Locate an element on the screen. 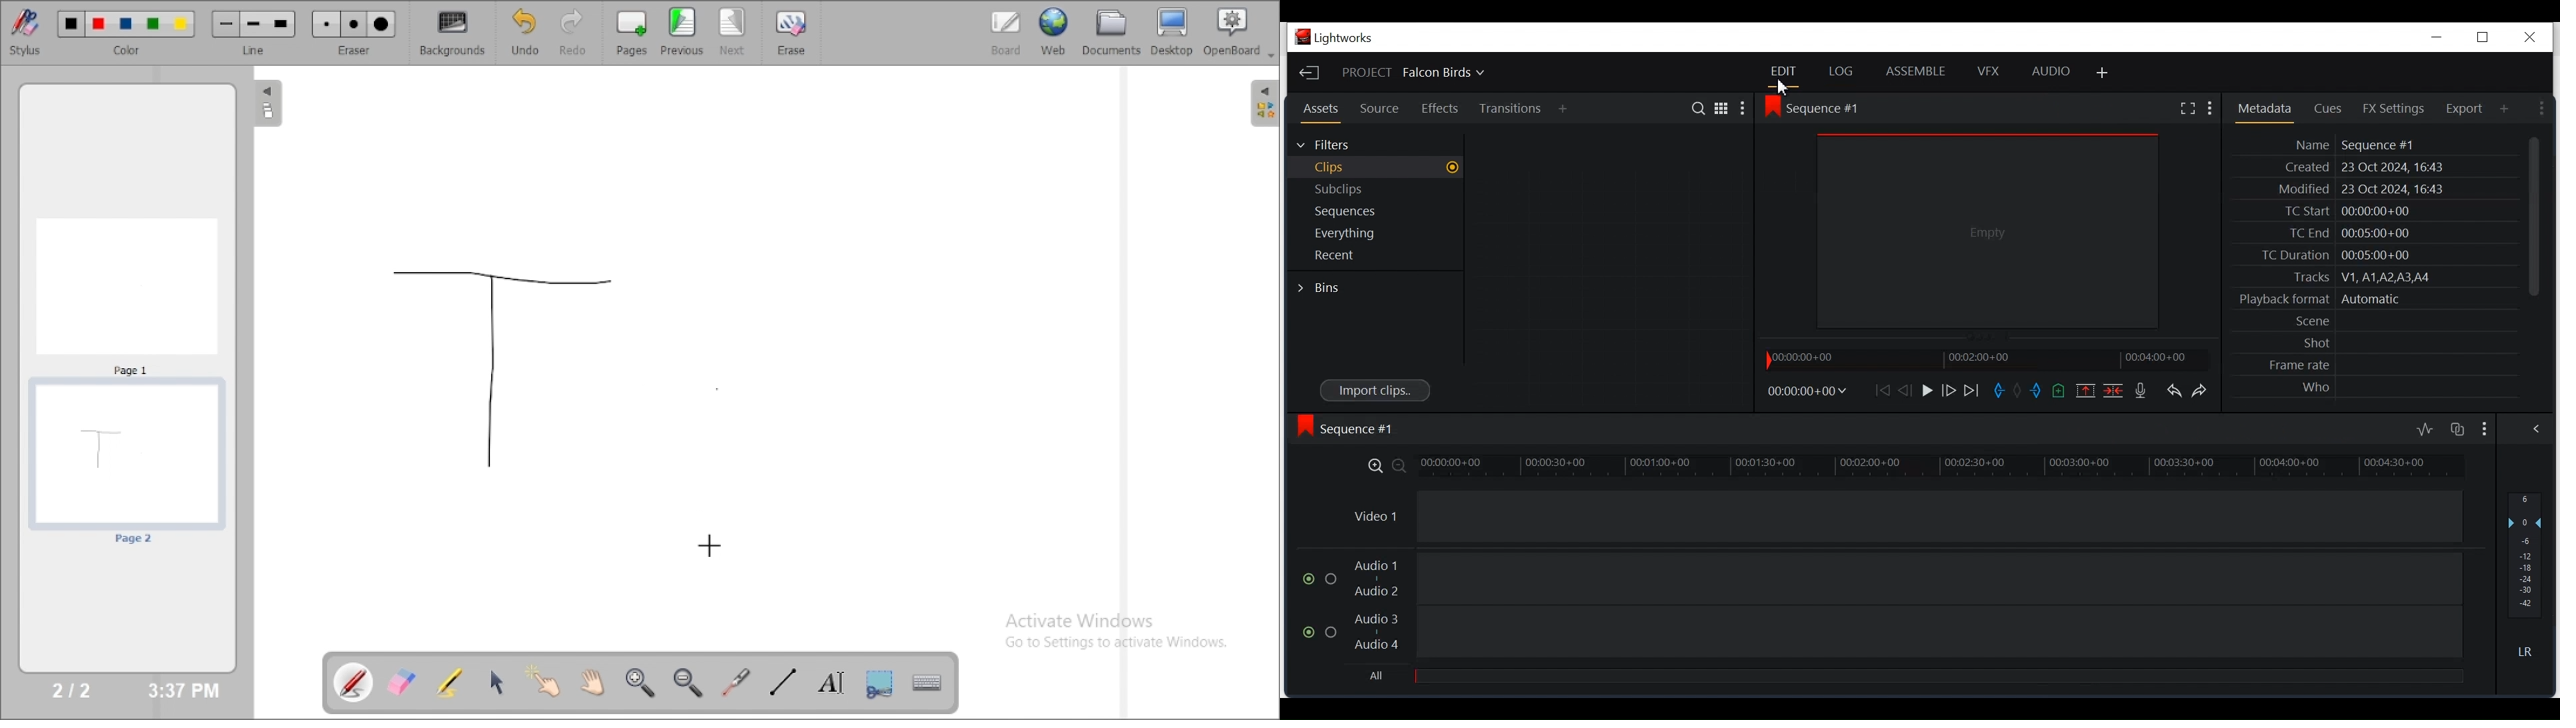 This screenshot has height=728, width=2576. Audio Trak is located at coordinates (1878, 605).